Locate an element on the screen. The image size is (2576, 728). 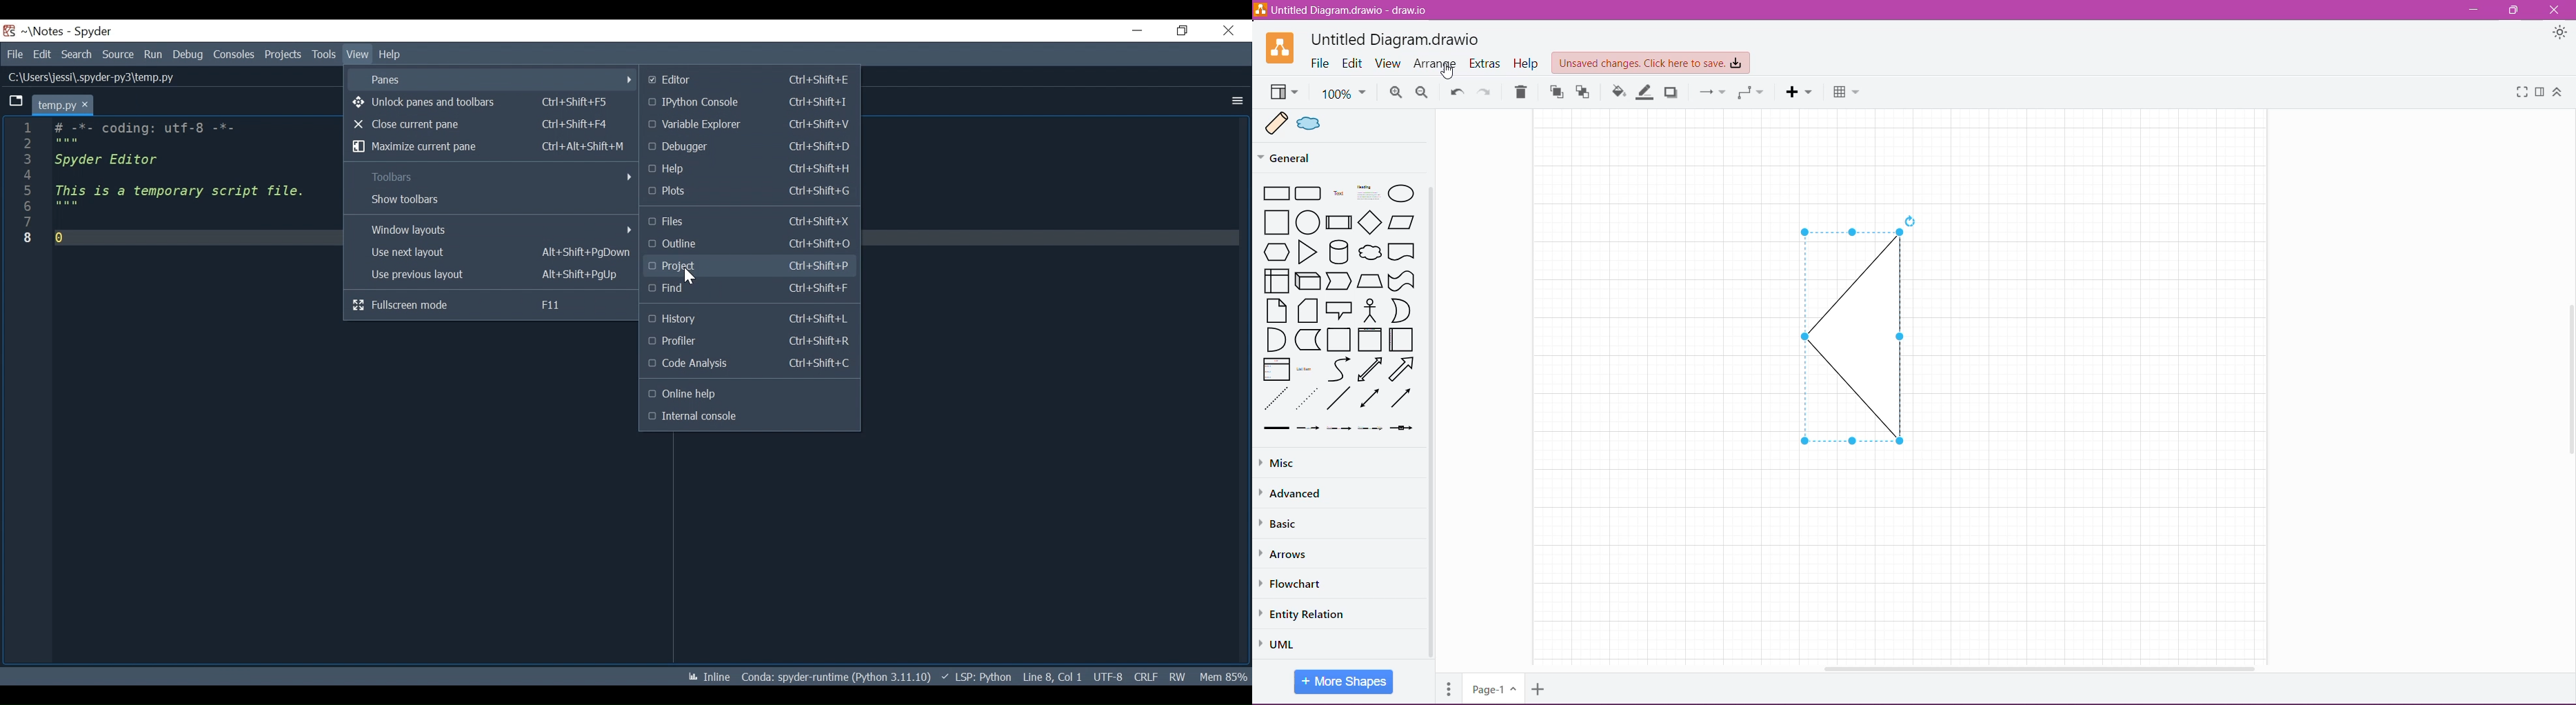
# -*- coding: utf-8 -*-

Spyder Editor

This is a temporary script file.
0 is located at coordinates (172, 183).